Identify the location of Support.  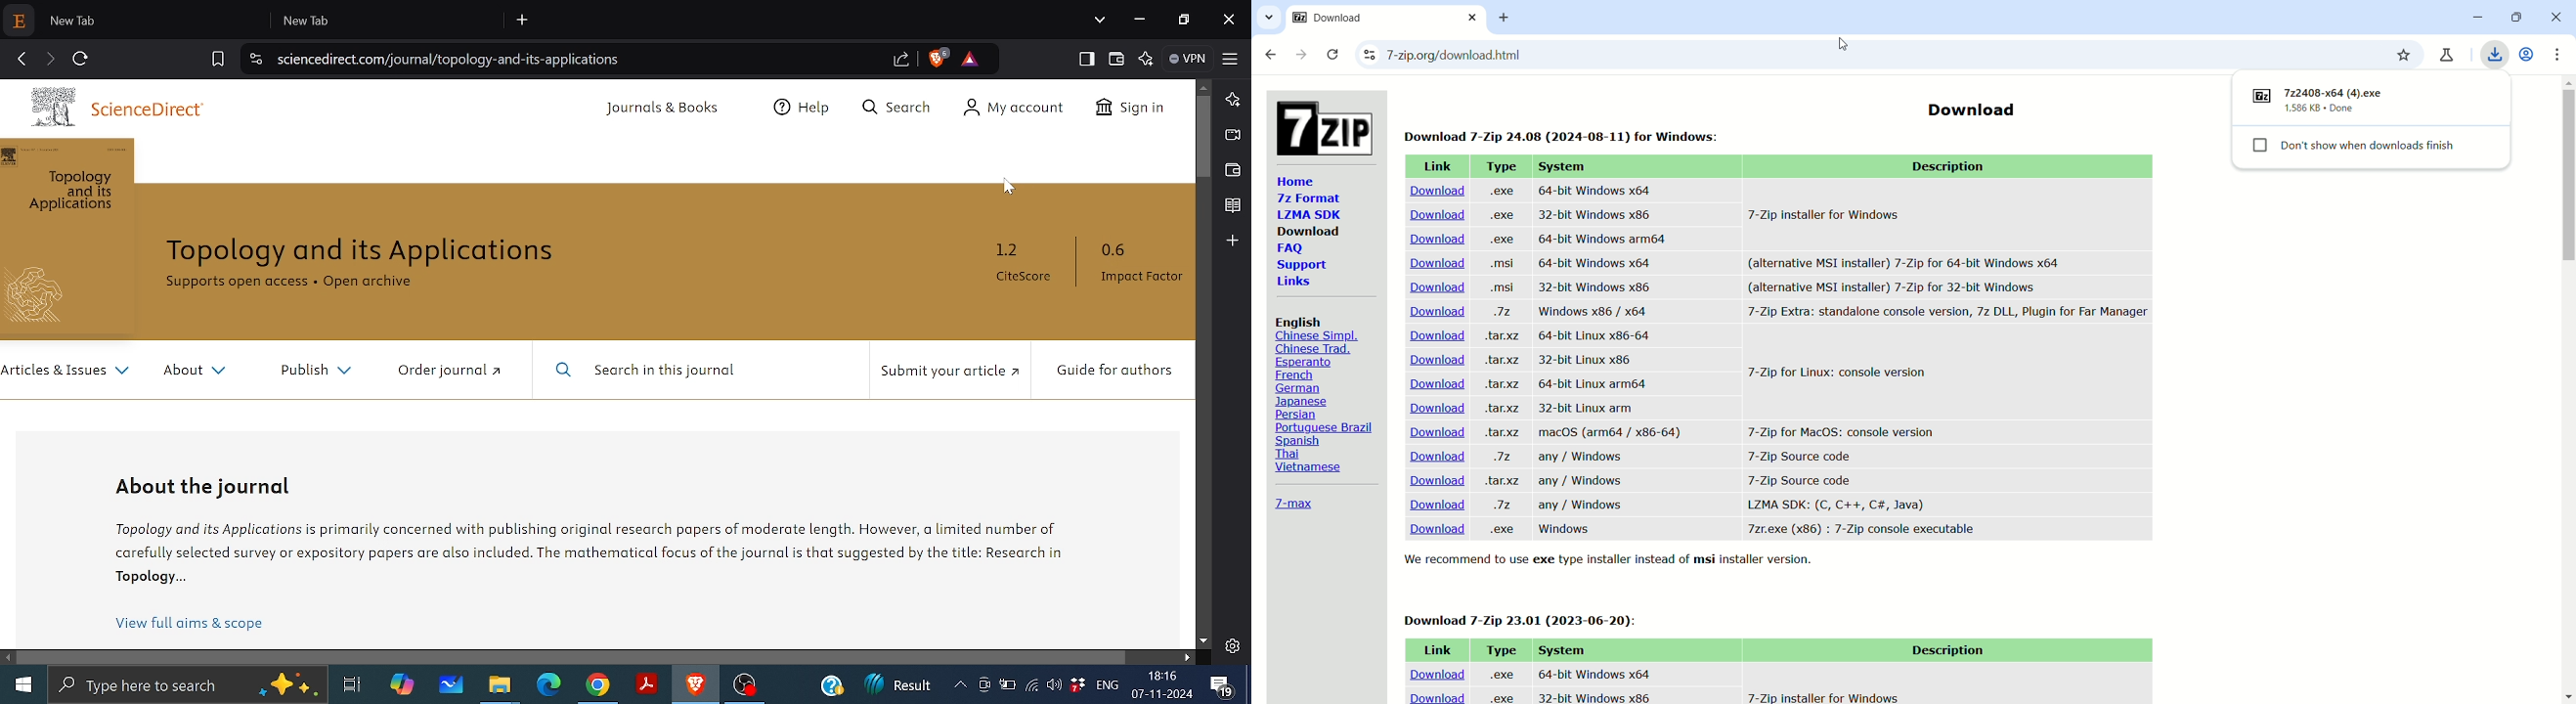
(1301, 266).